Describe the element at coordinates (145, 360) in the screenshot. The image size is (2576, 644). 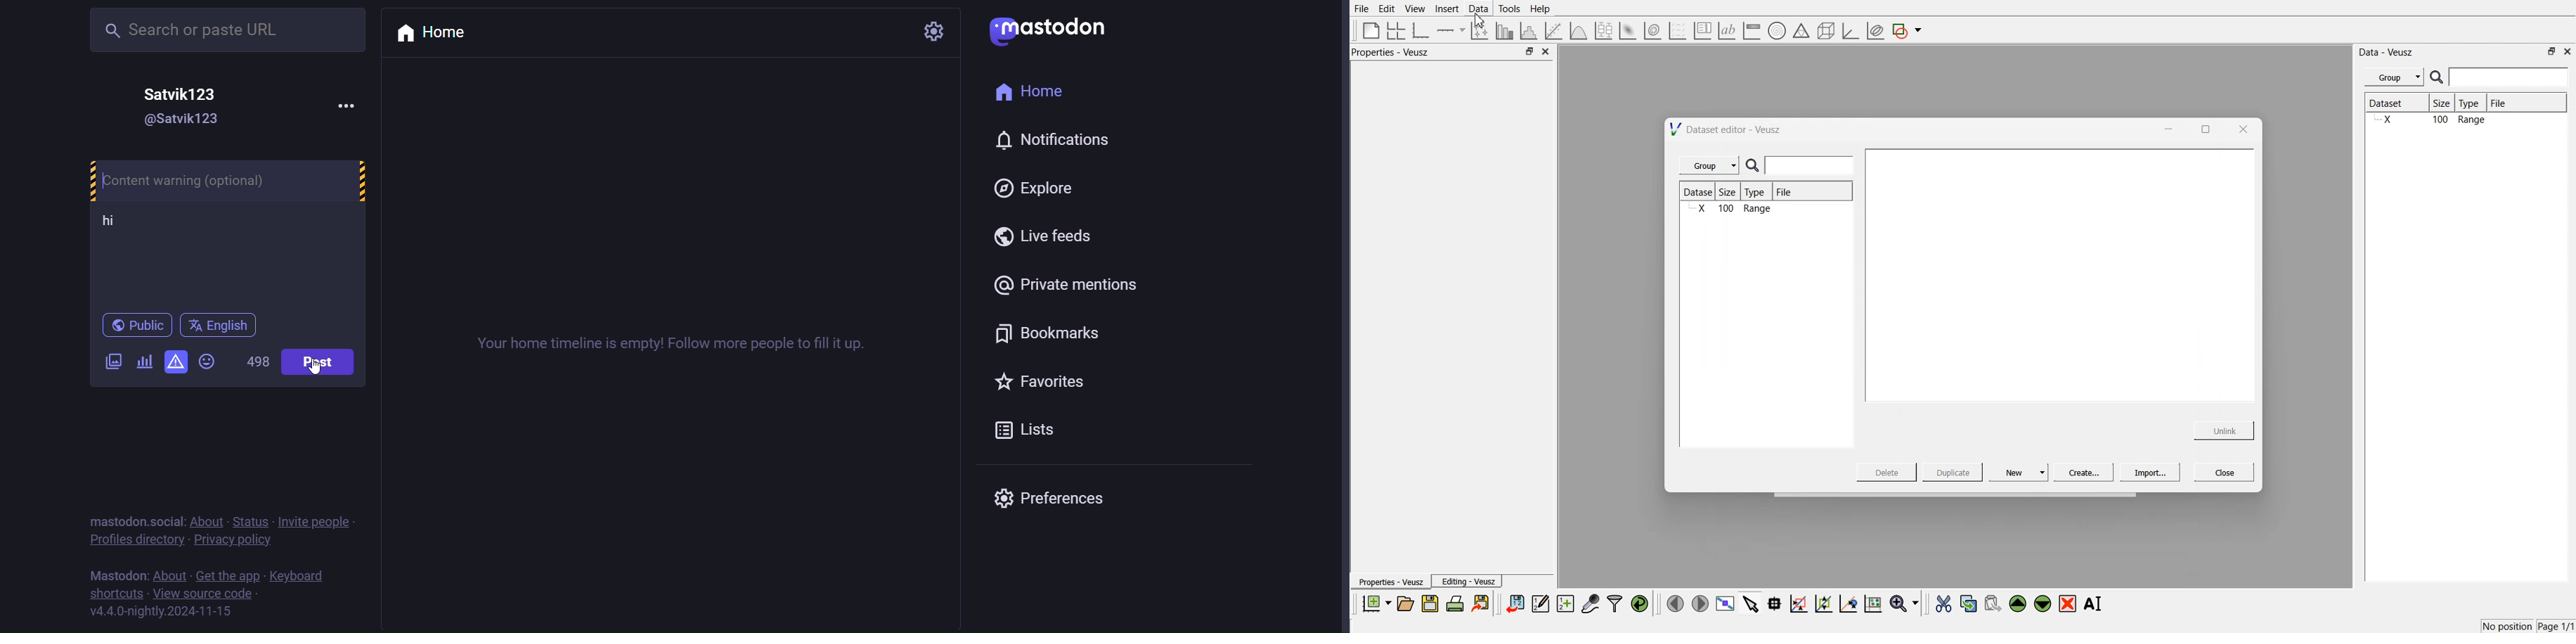
I see `add a poll` at that location.